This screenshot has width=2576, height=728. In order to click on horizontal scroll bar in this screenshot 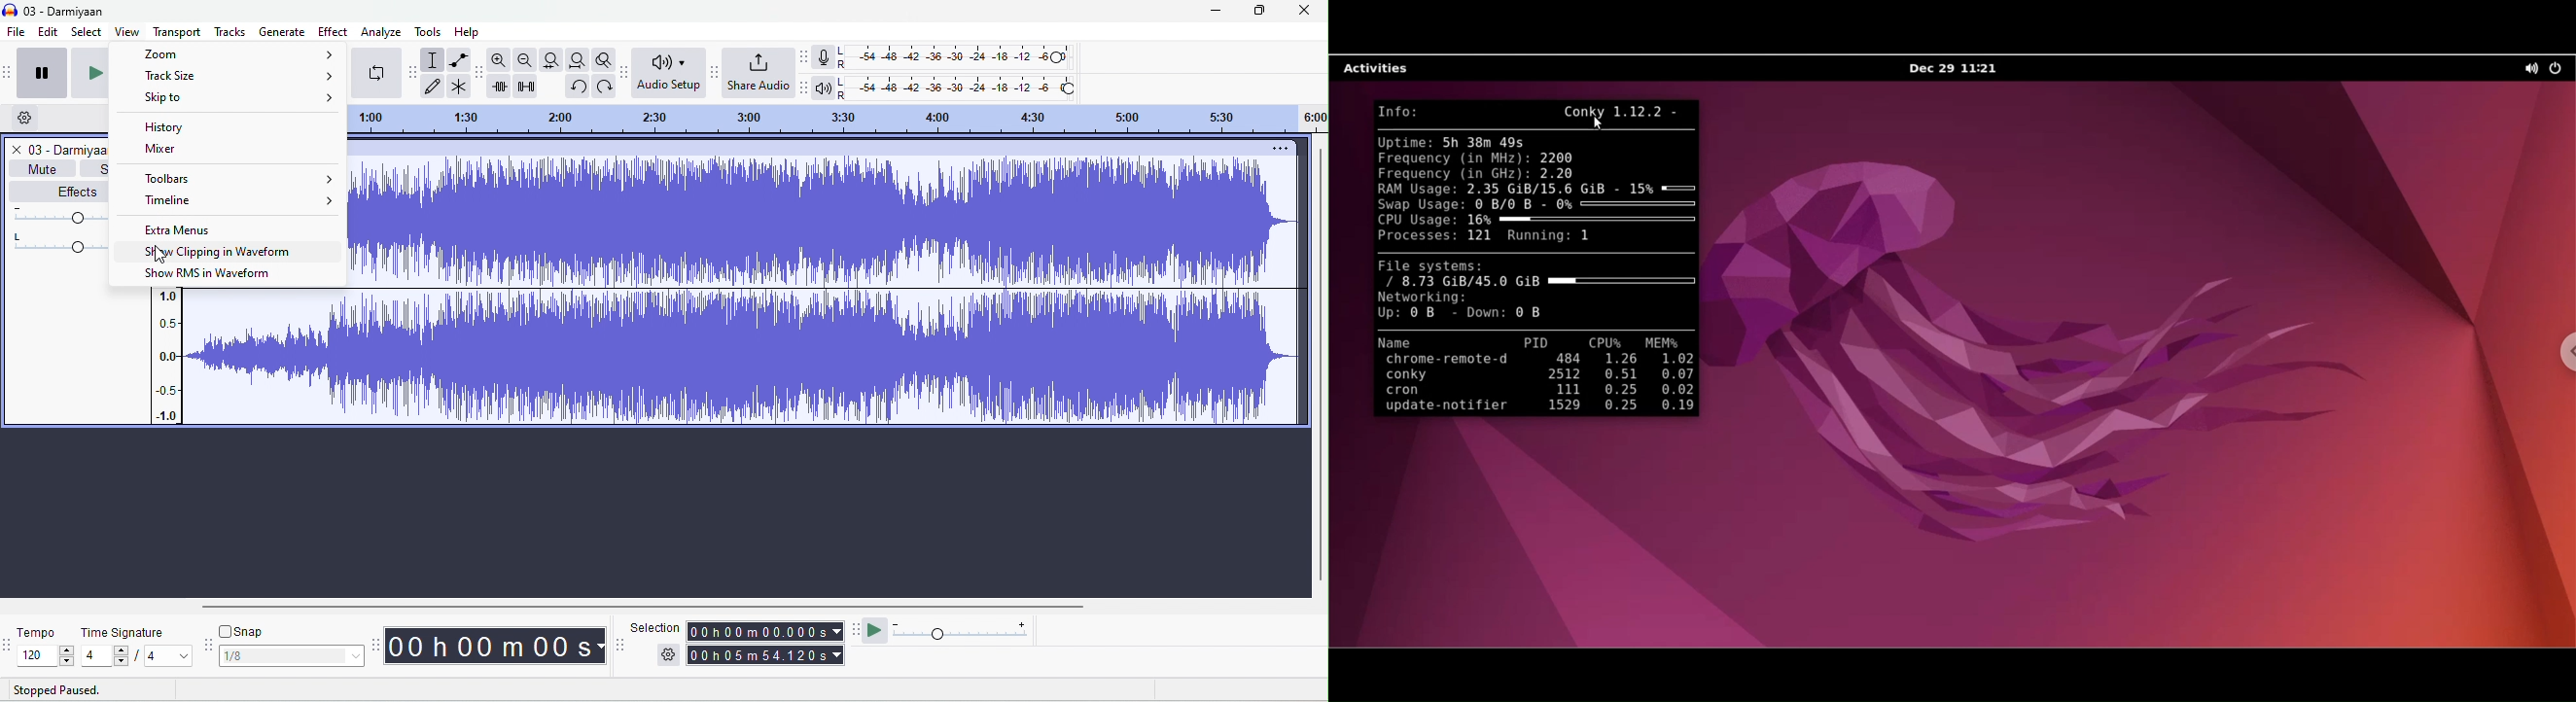, I will do `click(645, 608)`.